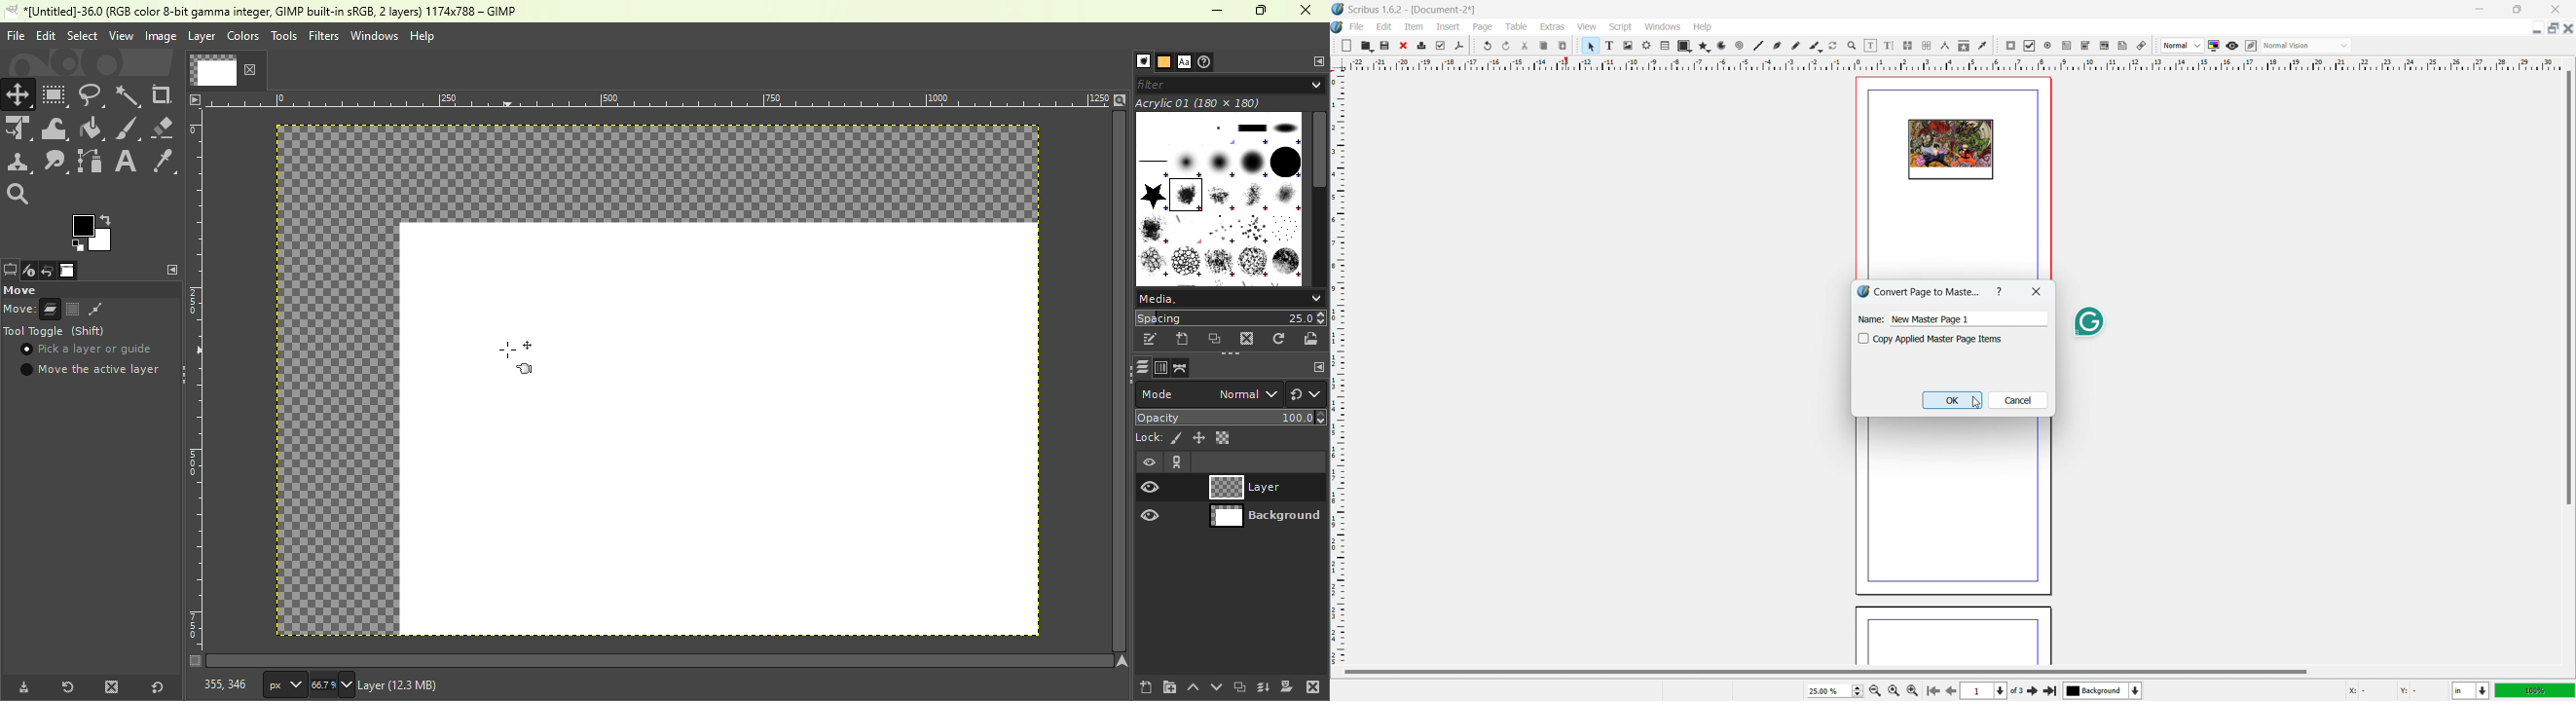  I want to click on Paths tool, so click(91, 161).